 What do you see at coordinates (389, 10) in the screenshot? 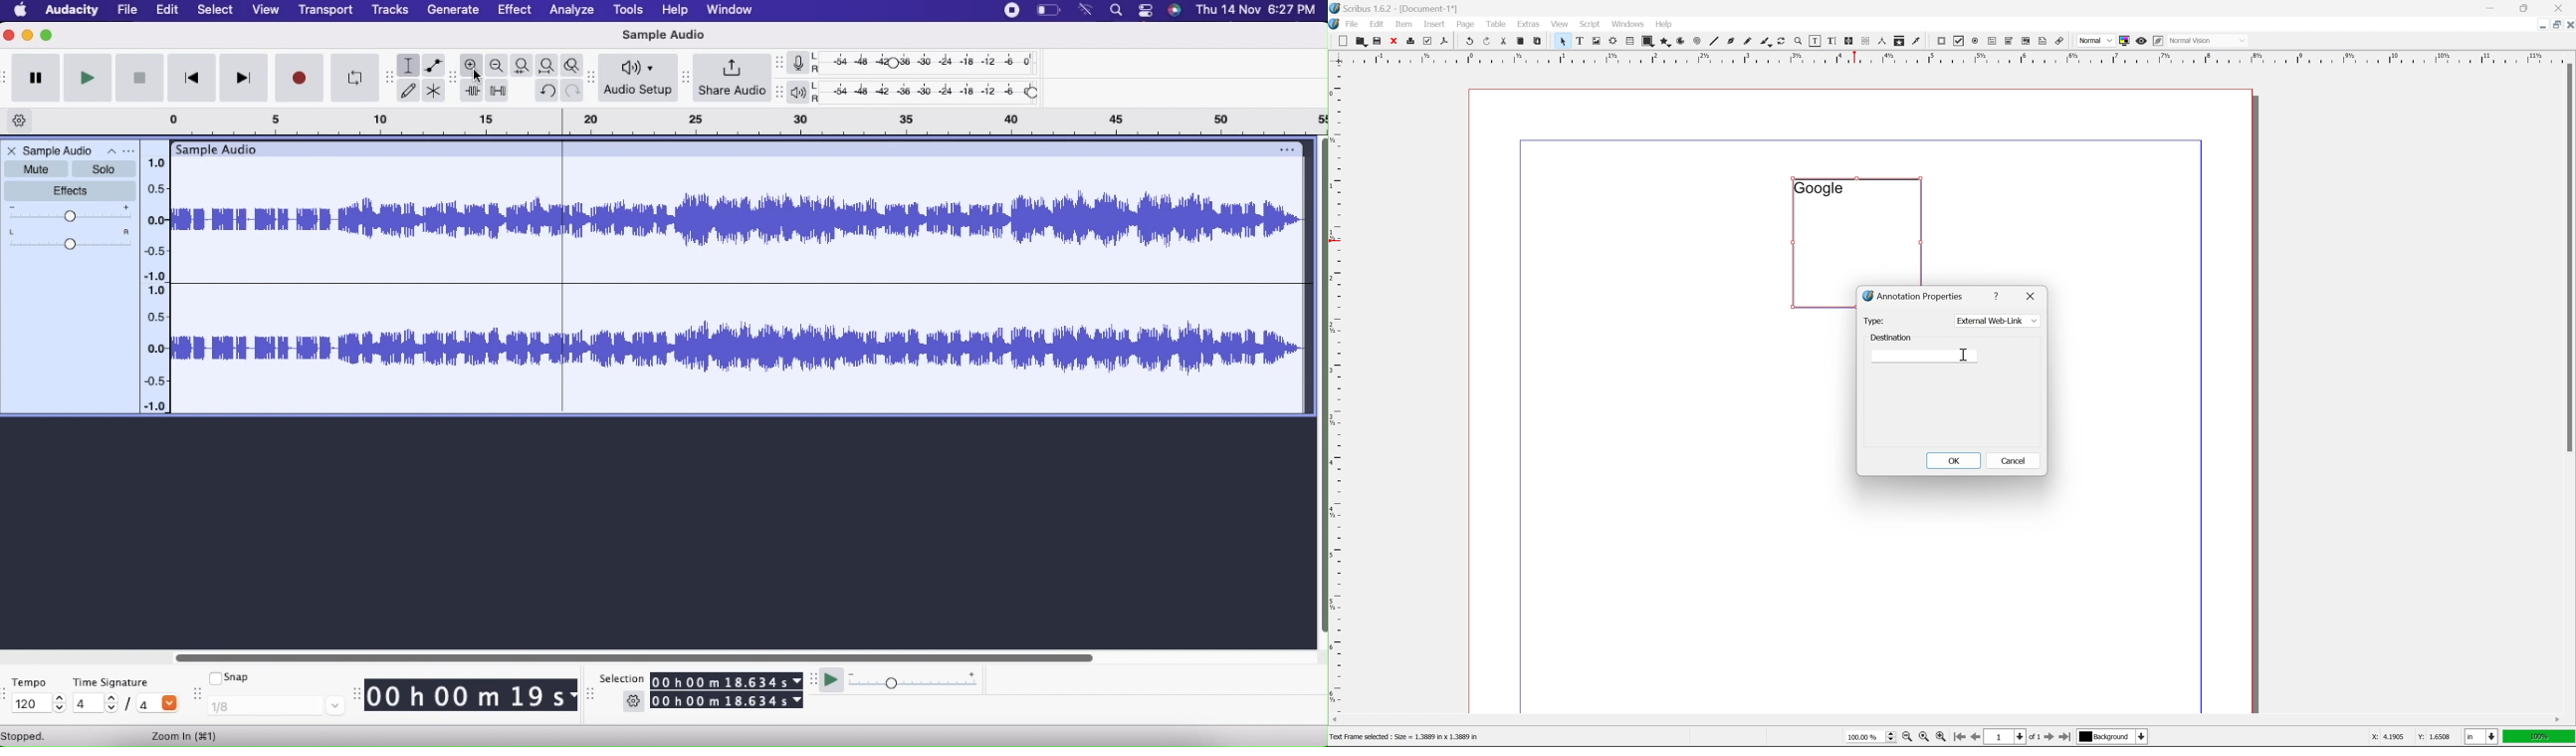
I see `Tracks` at bounding box center [389, 10].